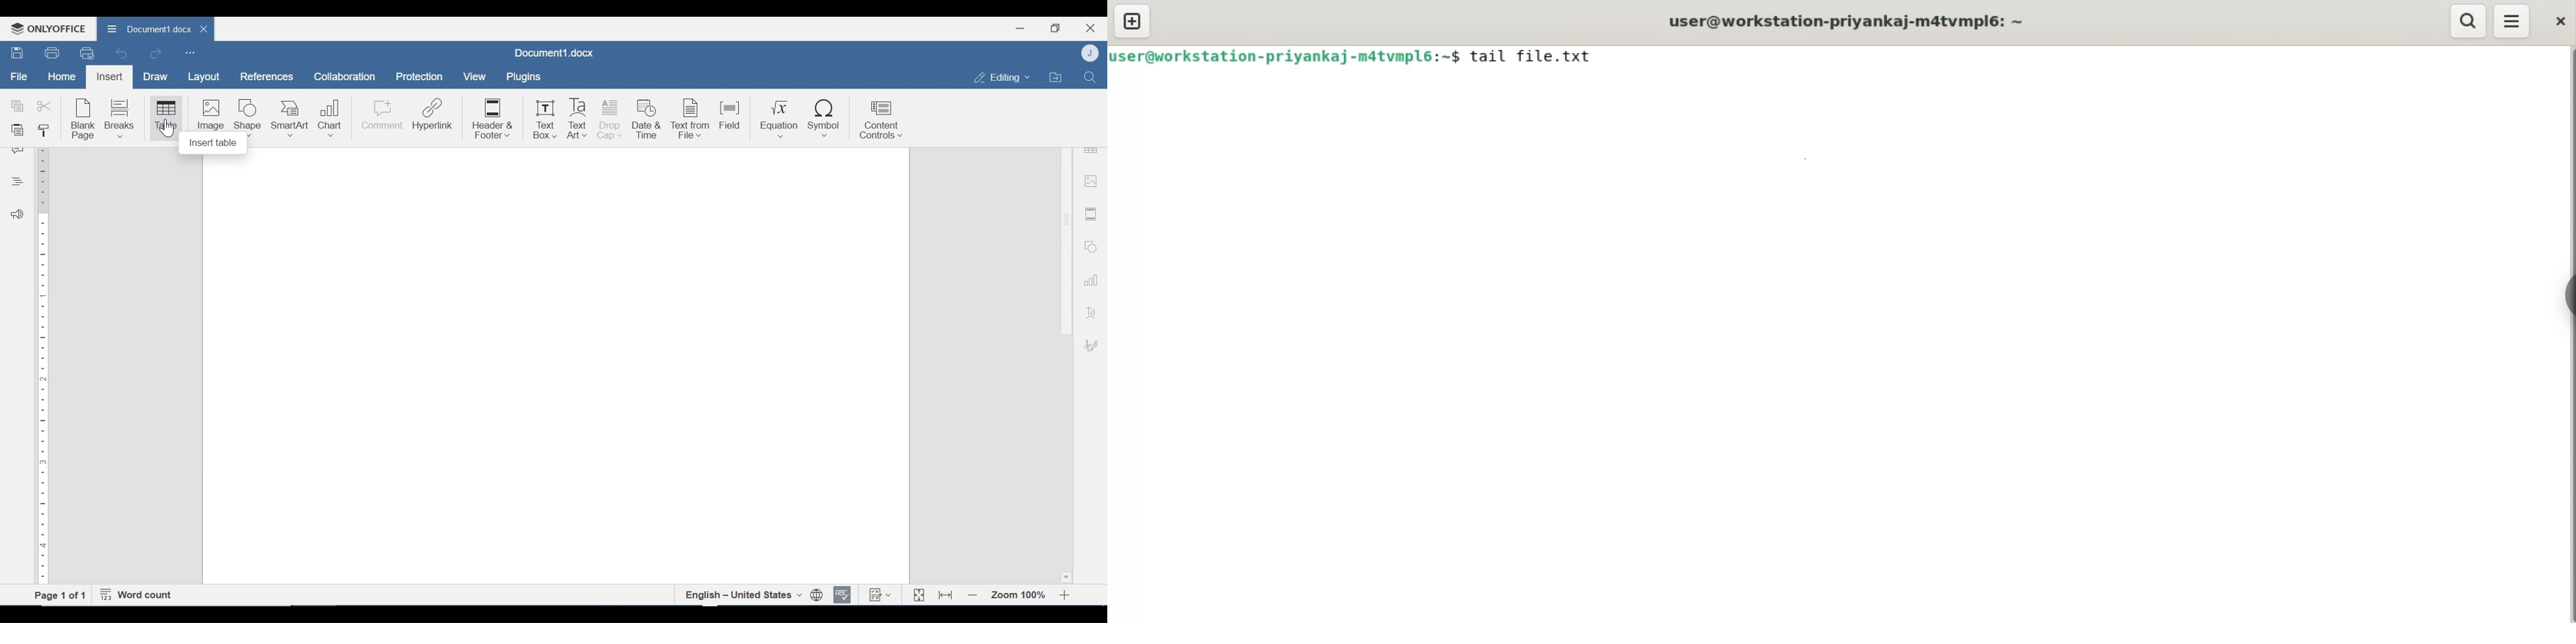 This screenshot has height=644, width=2576. What do you see at coordinates (1091, 149) in the screenshot?
I see `Table Settings` at bounding box center [1091, 149].